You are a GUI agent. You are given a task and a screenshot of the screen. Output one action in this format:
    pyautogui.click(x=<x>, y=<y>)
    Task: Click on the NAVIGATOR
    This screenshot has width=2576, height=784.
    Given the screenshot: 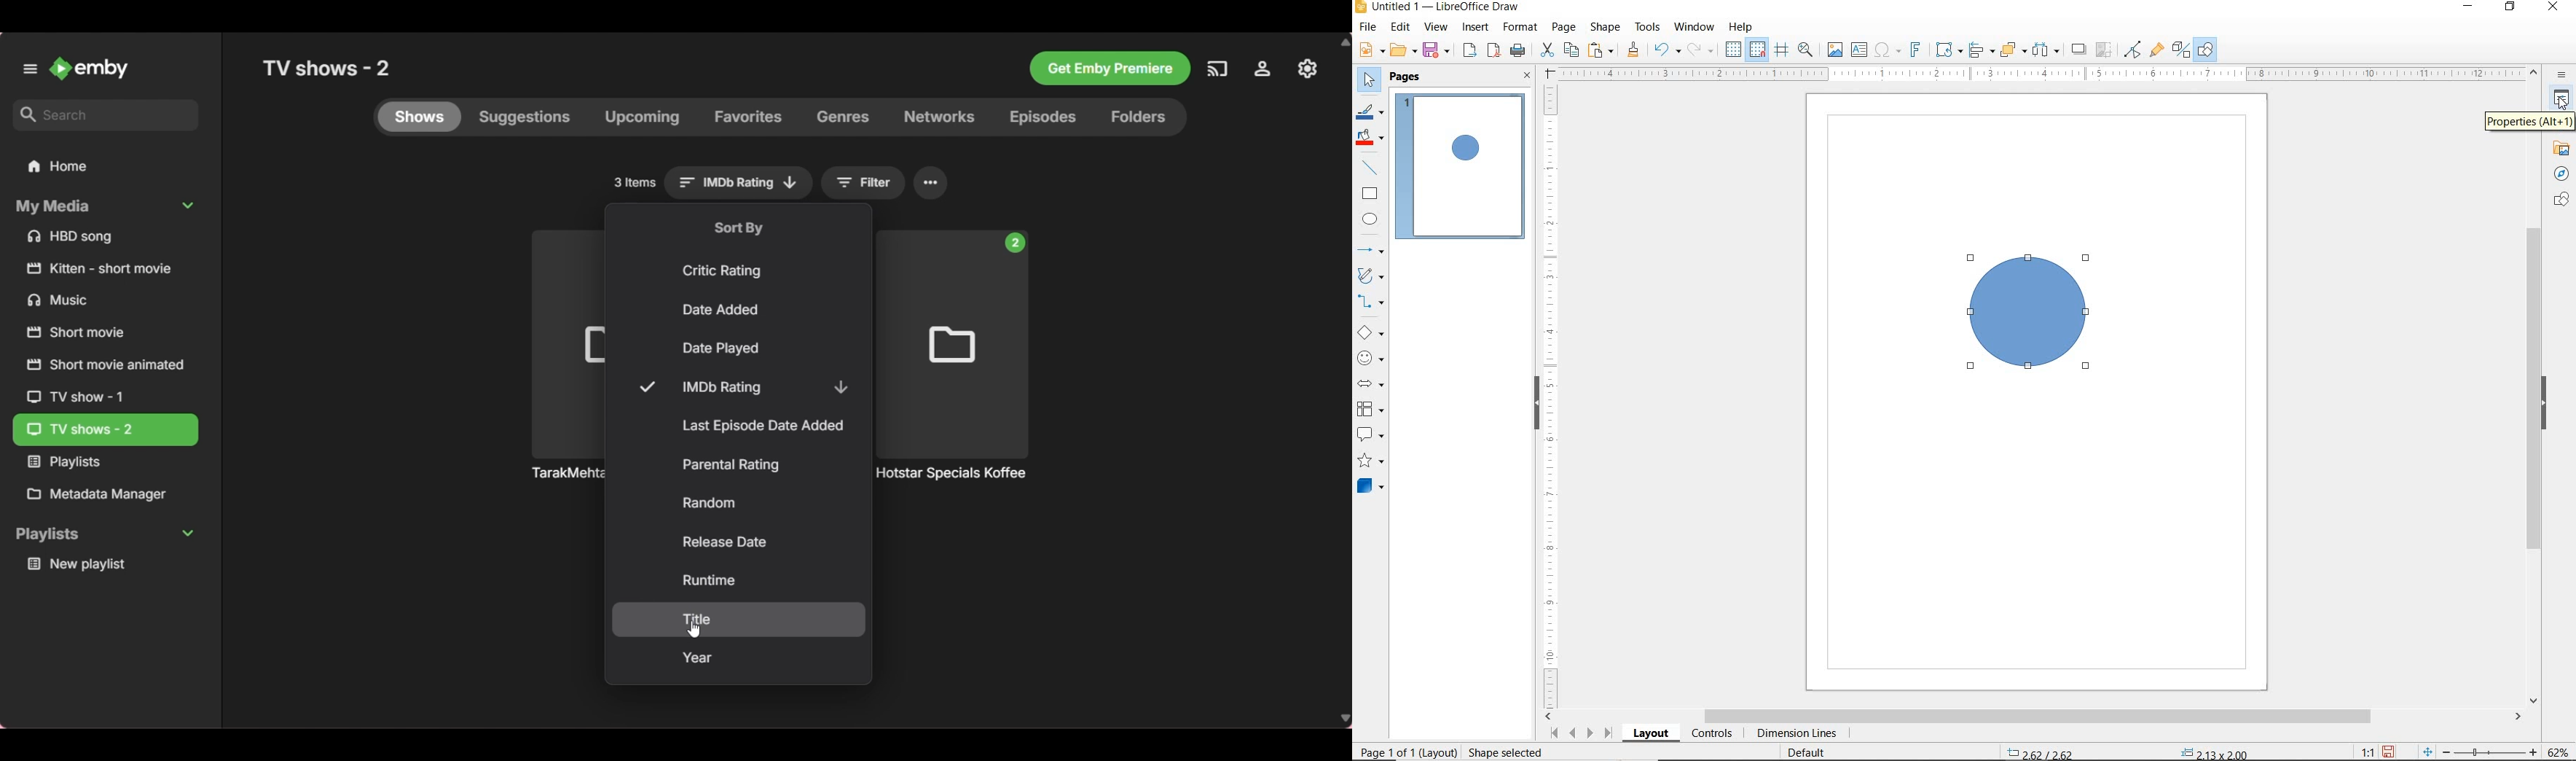 What is the action you would take?
    pyautogui.click(x=2559, y=174)
    